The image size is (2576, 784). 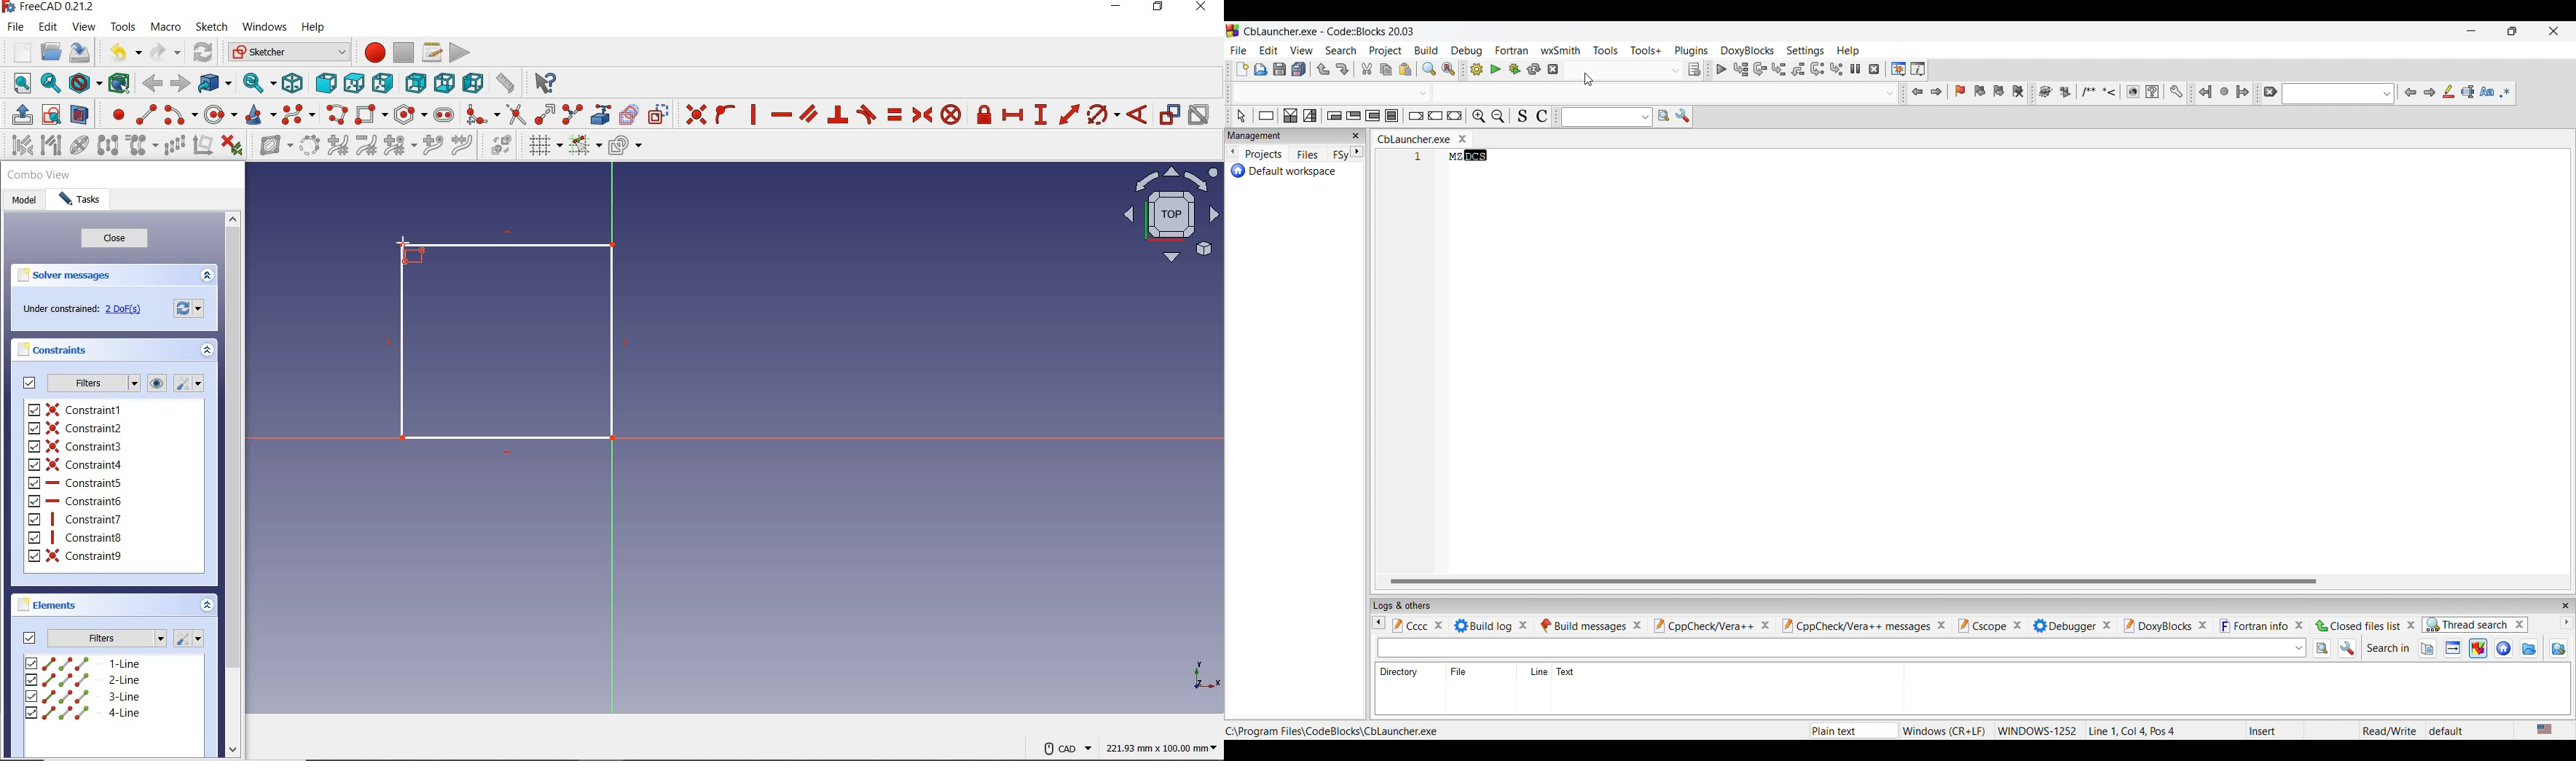 What do you see at coordinates (404, 52) in the screenshot?
I see `stop macro recording` at bounding box center [404, 52].